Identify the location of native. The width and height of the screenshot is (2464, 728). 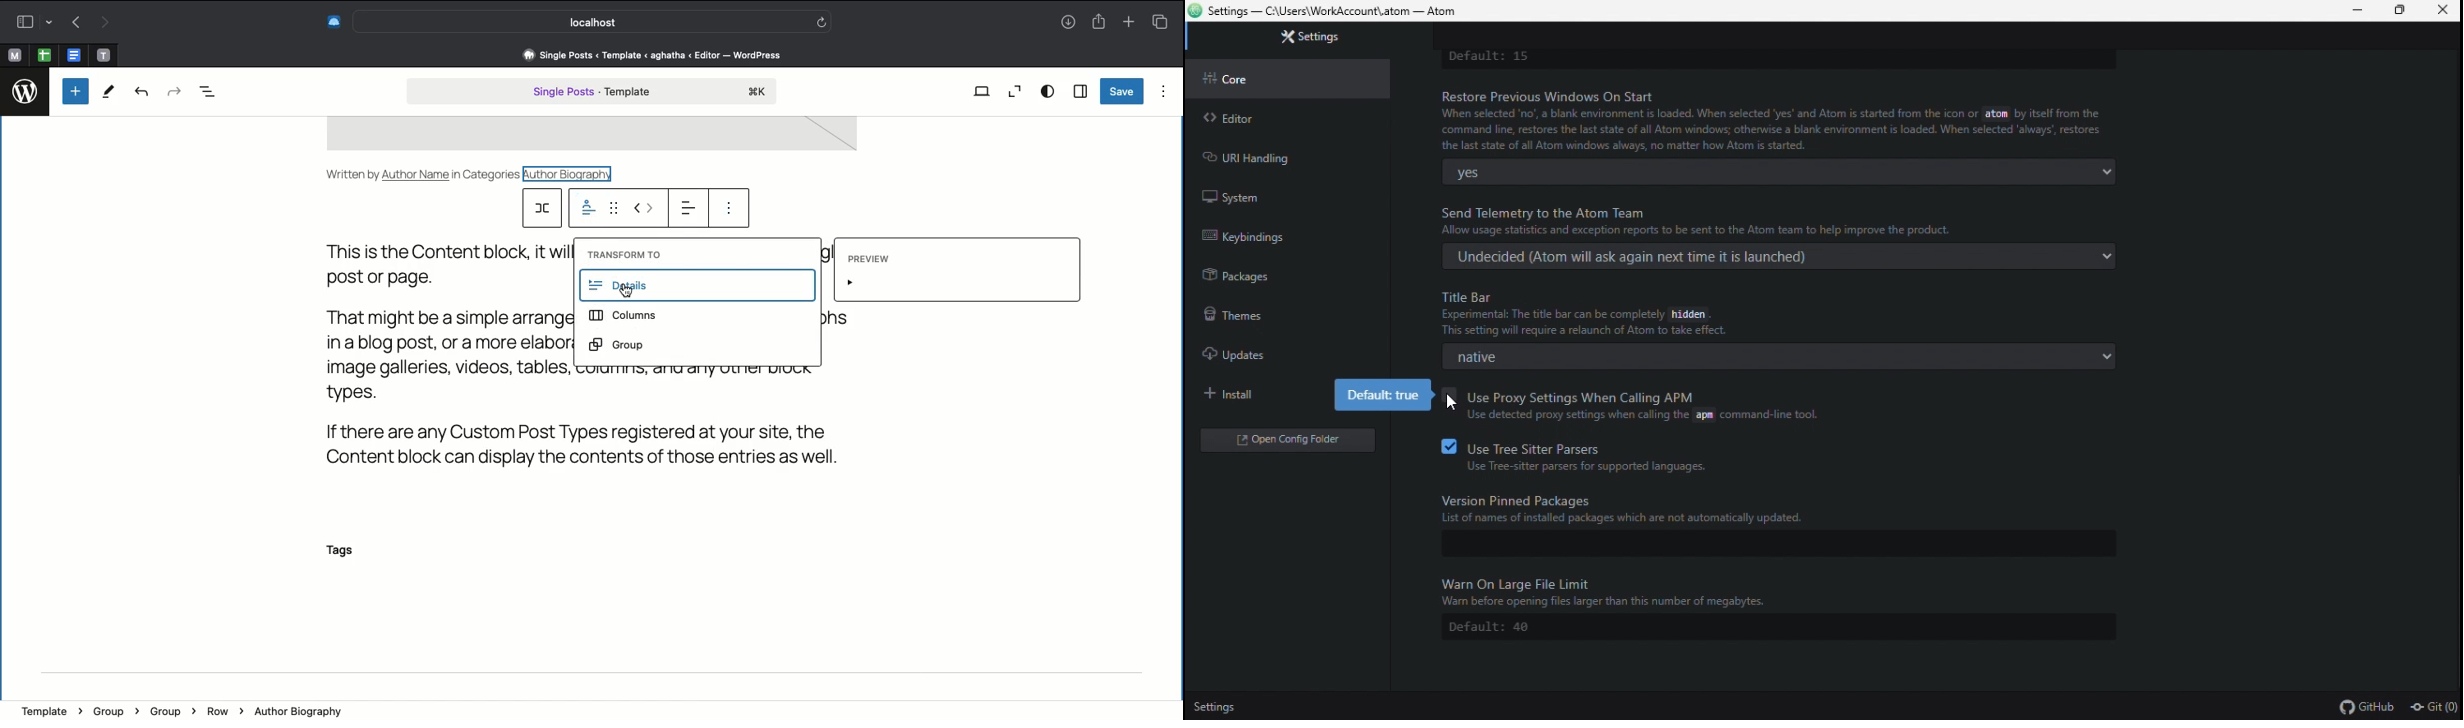
(1771, 356).